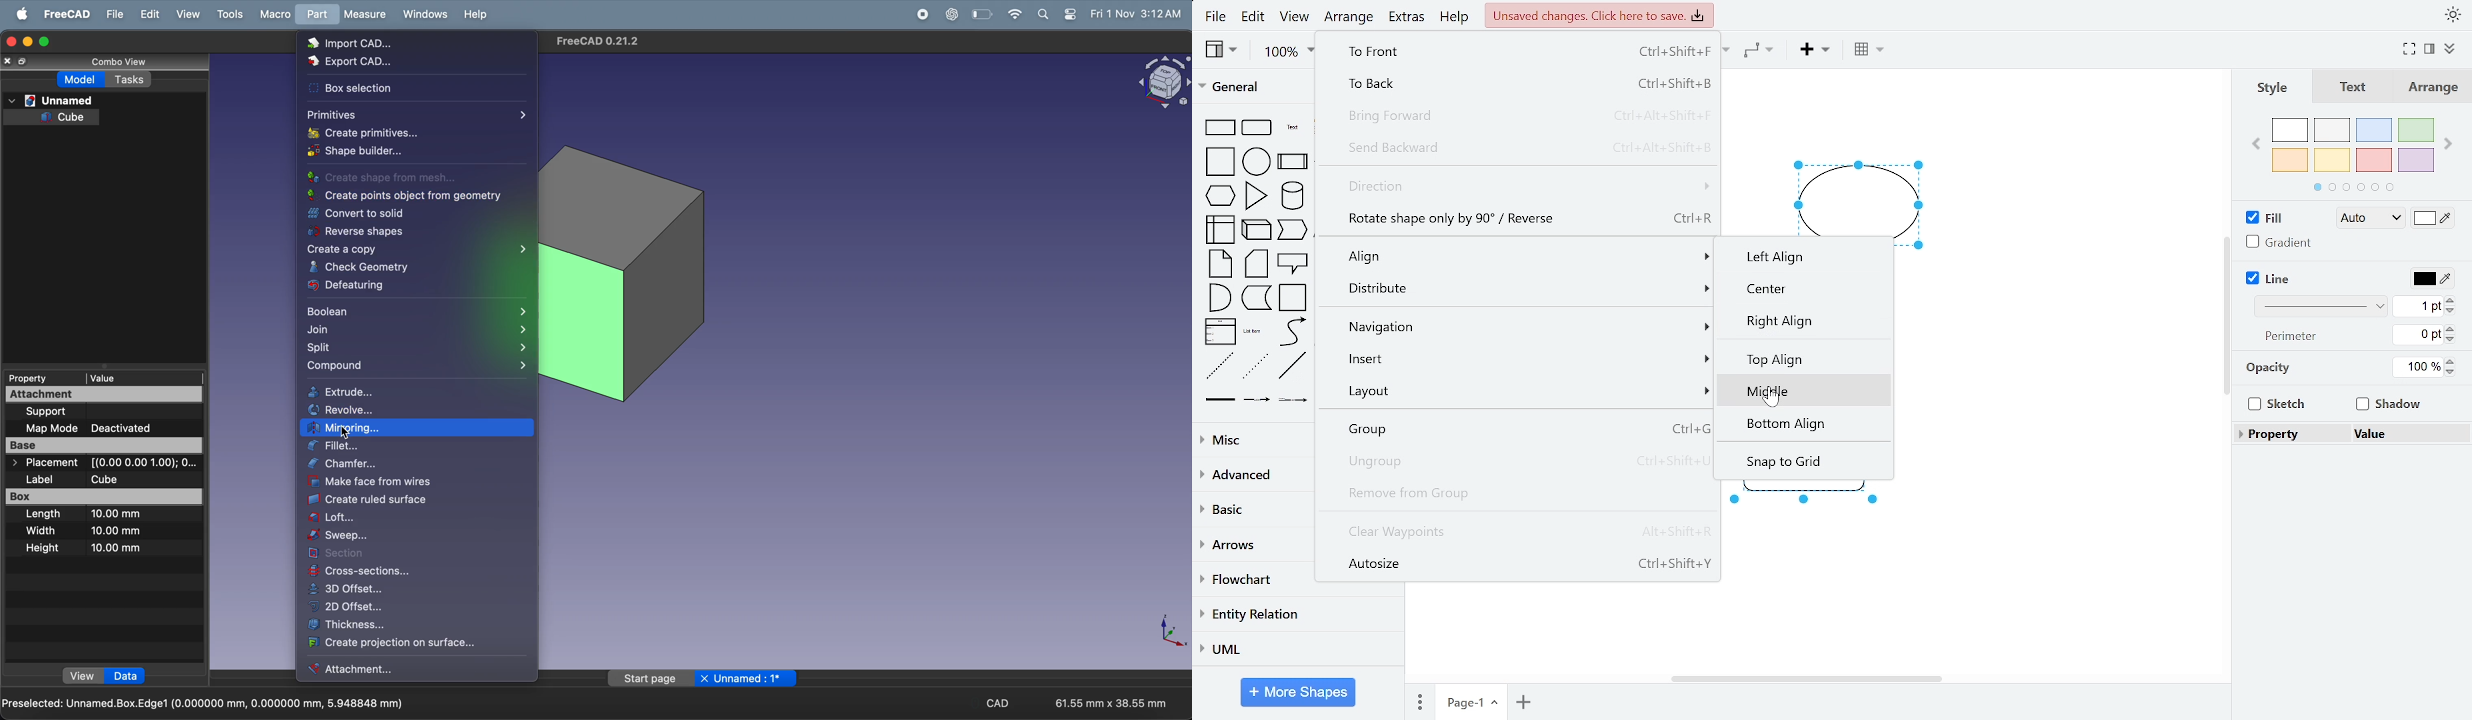  I want to click on create primitives, so click(412, 133).